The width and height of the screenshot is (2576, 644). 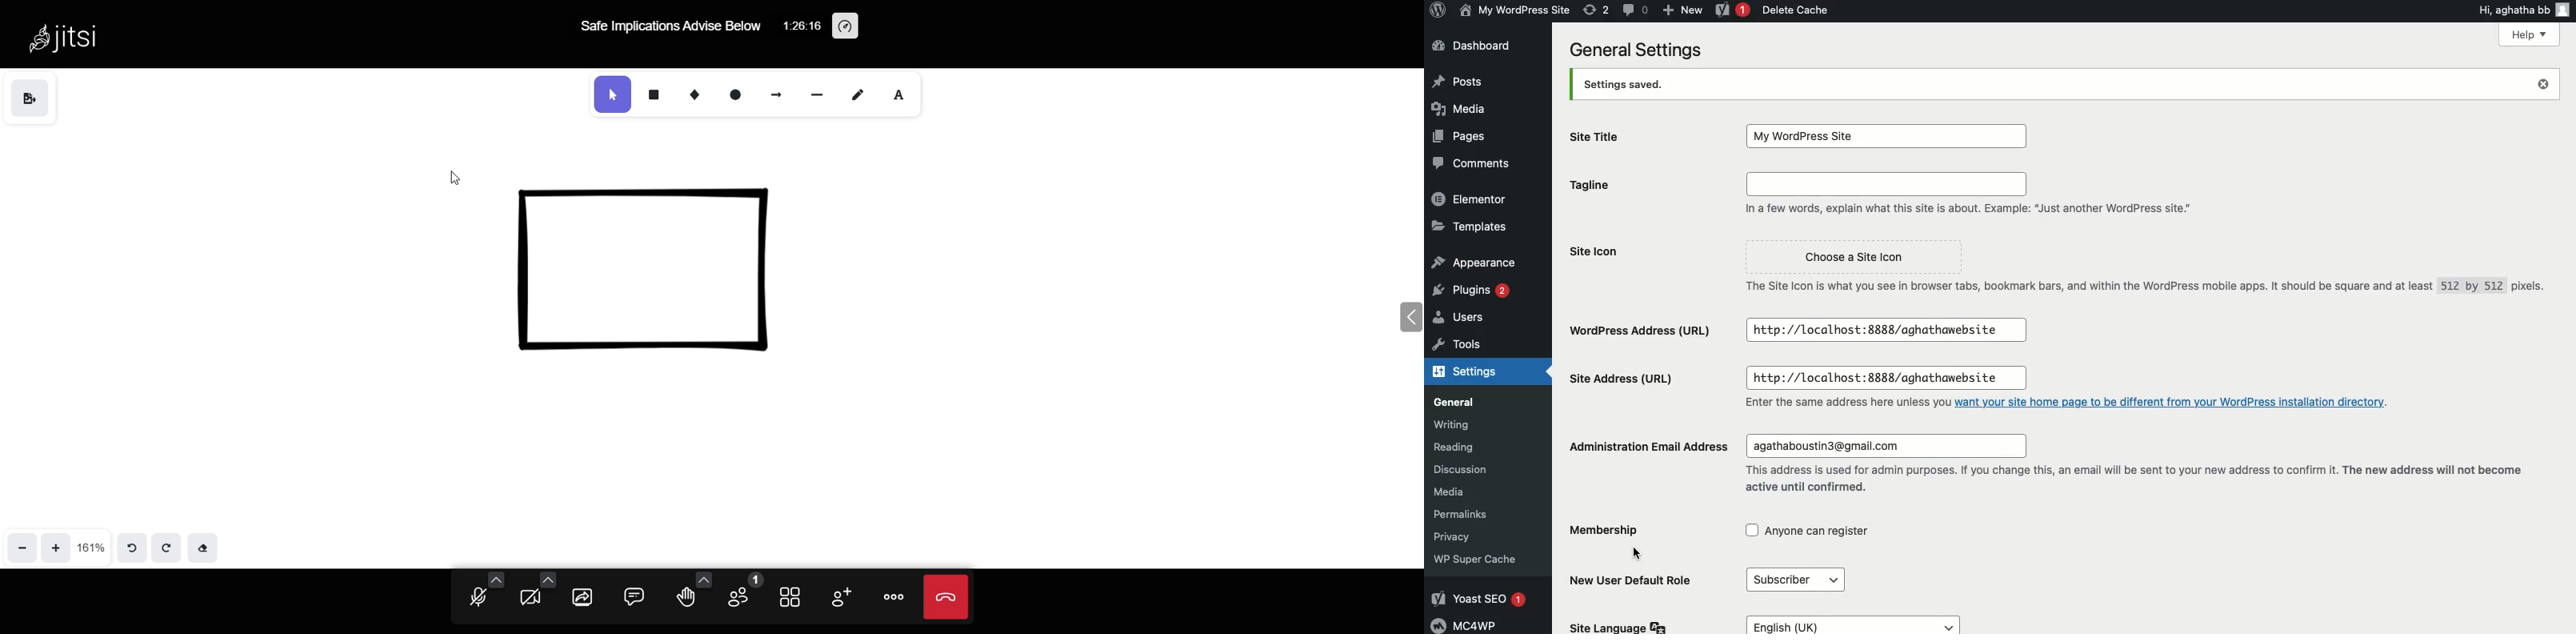 What do you see at coordinates (530, 598) in the screenshot?
I see `start camera` at bounding box center [530, 598].